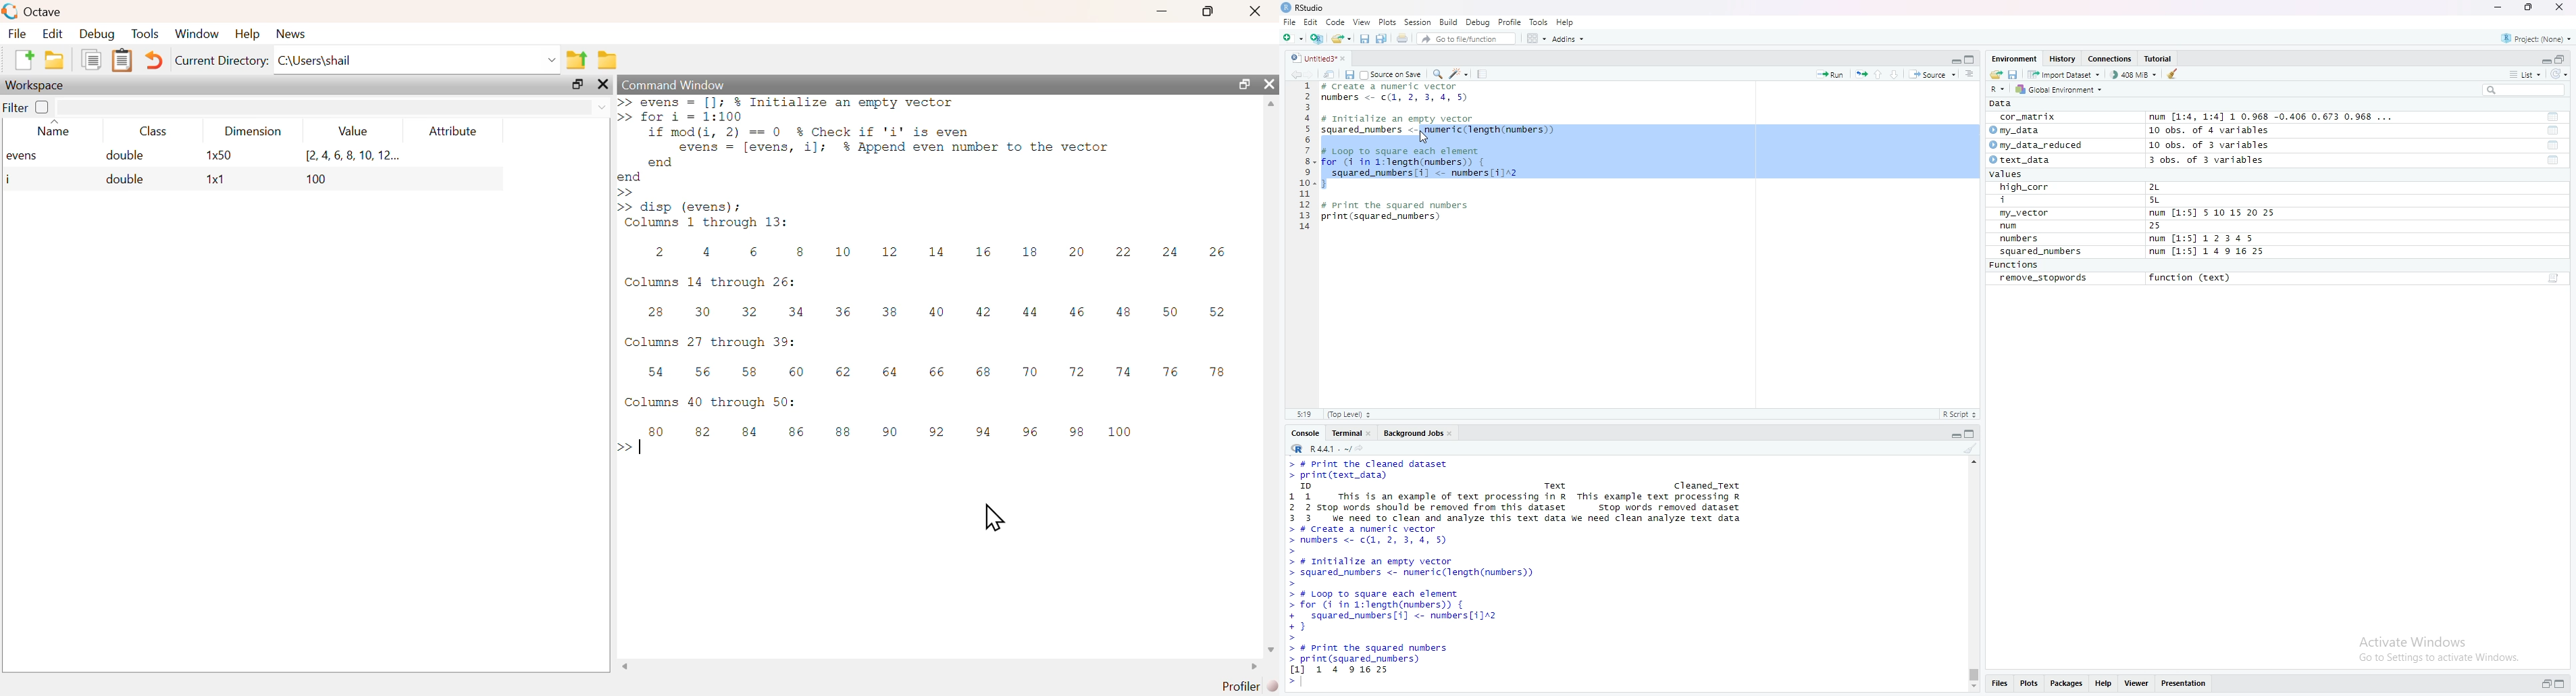 The width and height of the screenshot is (2576, 700). What do you see at coordinates (1316, 36) in the screenshot?
I see `Create a Project` at bounding box center [1316, 36].